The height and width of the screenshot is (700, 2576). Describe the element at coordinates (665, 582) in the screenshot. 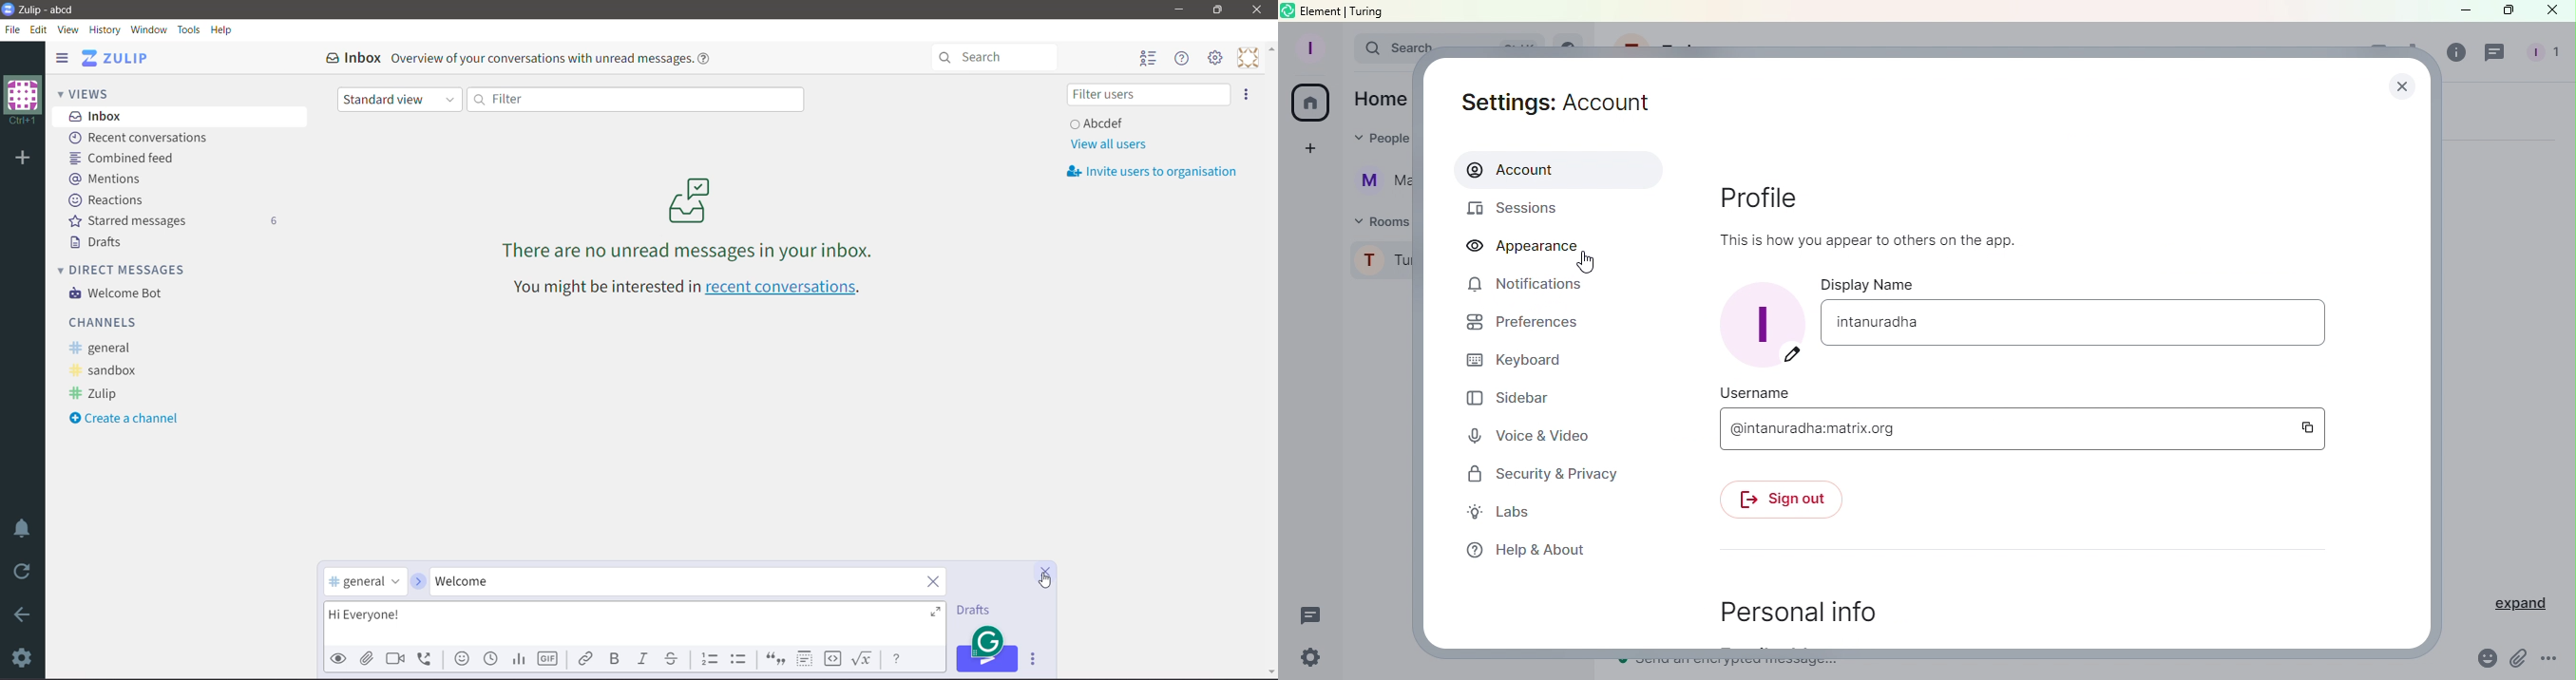

I see `Type the required Topic` at that location.